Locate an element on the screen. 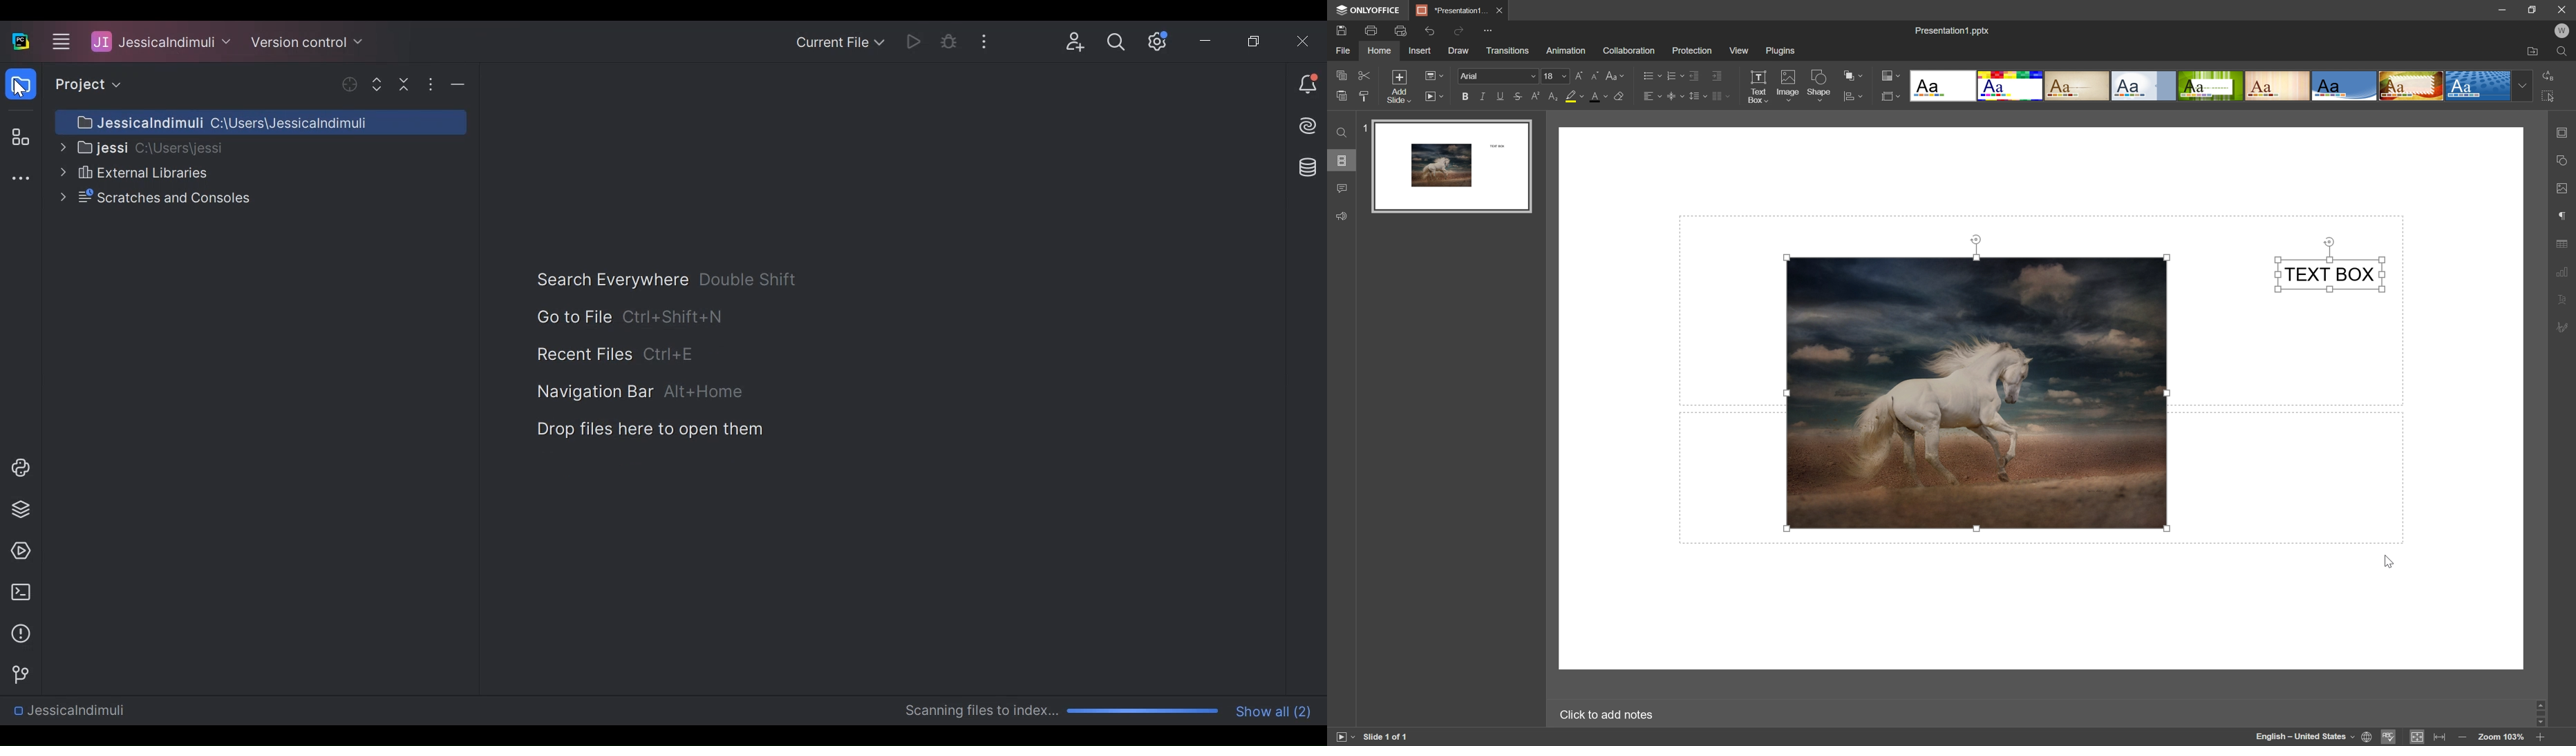 This screenshot has width=2576, height=756. W is located at coordinates (2562, 31).